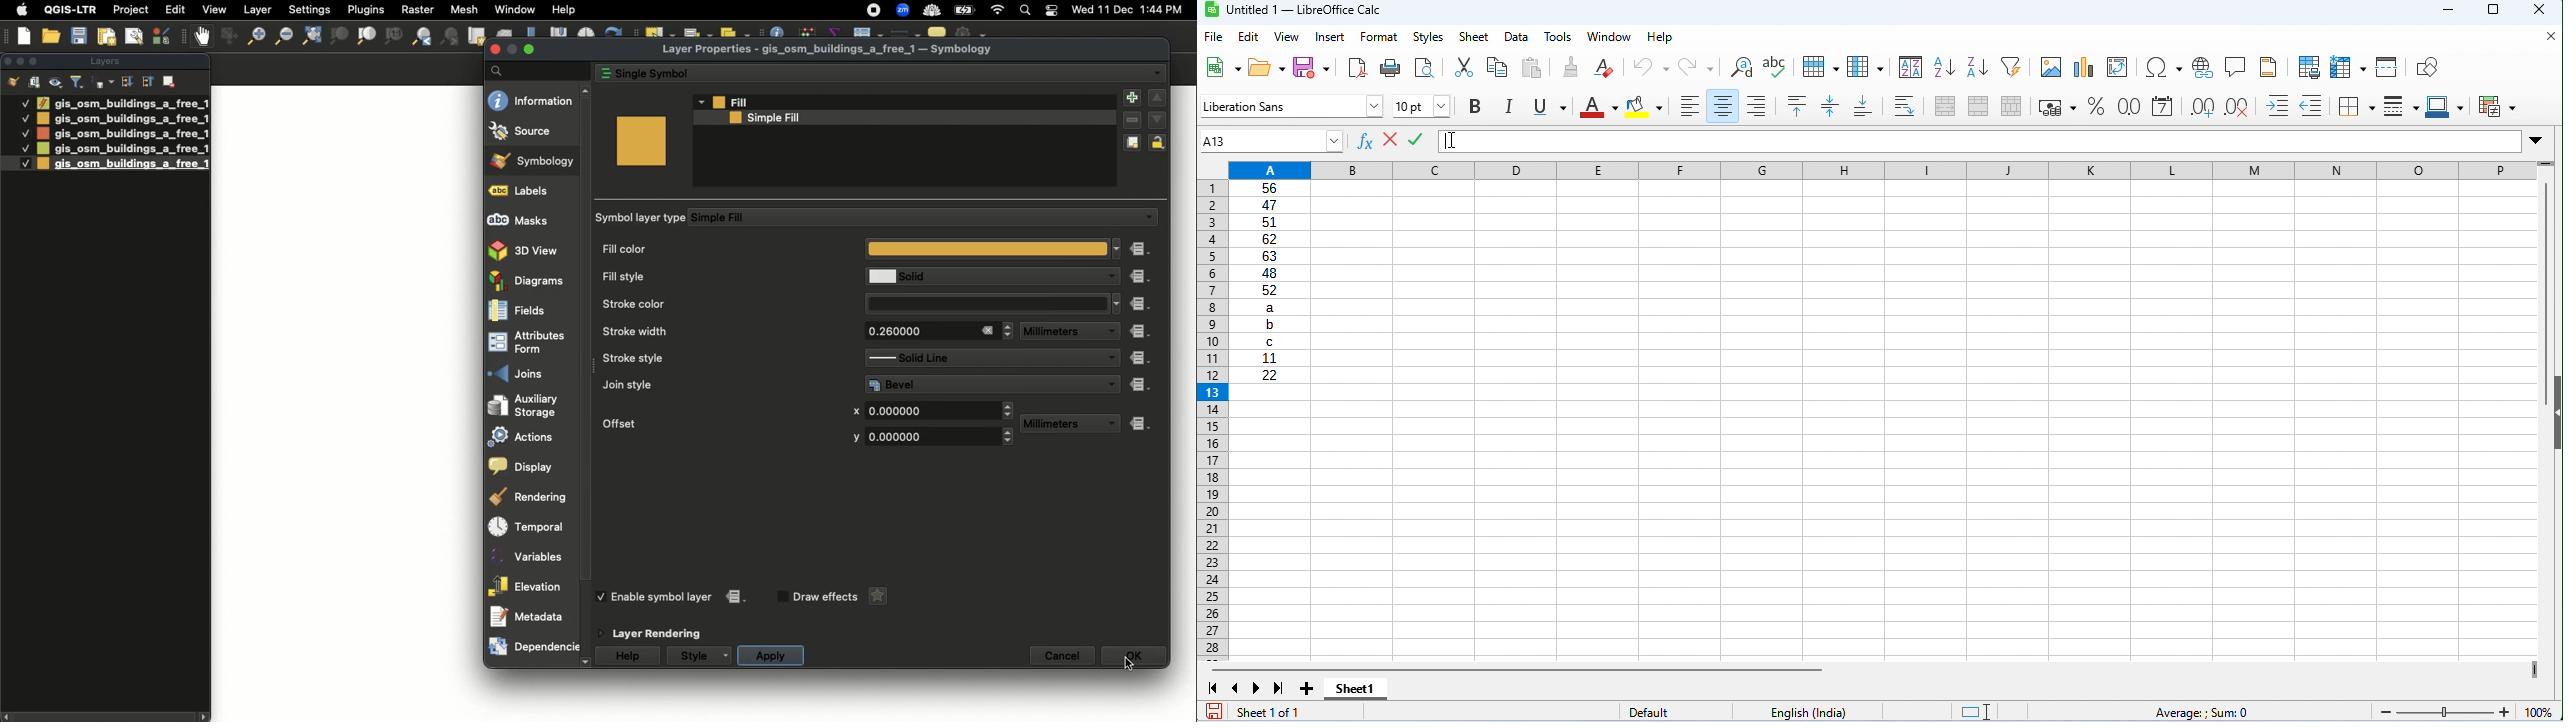 The height and width of the screenshot is (728, 2576). Describe the element at coordinates (2447, 11) in the screenshot. I see `minimize` at that location.